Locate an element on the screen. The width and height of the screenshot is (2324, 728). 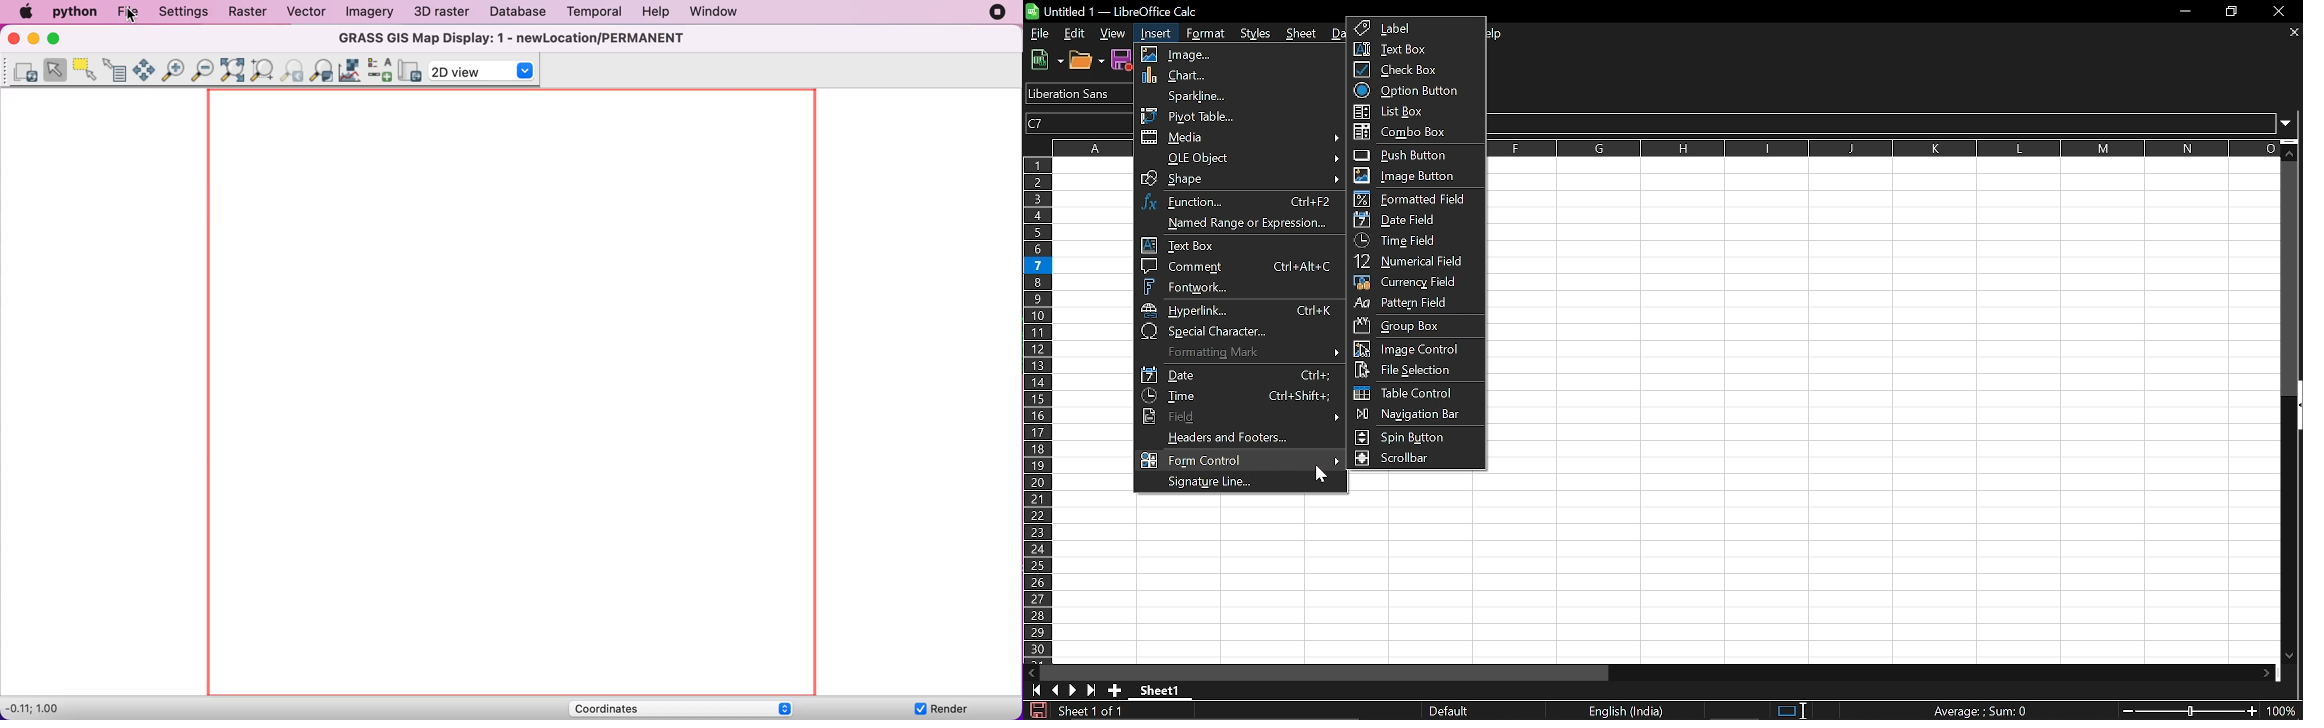
Move right is located at coordinates (2266, 674).